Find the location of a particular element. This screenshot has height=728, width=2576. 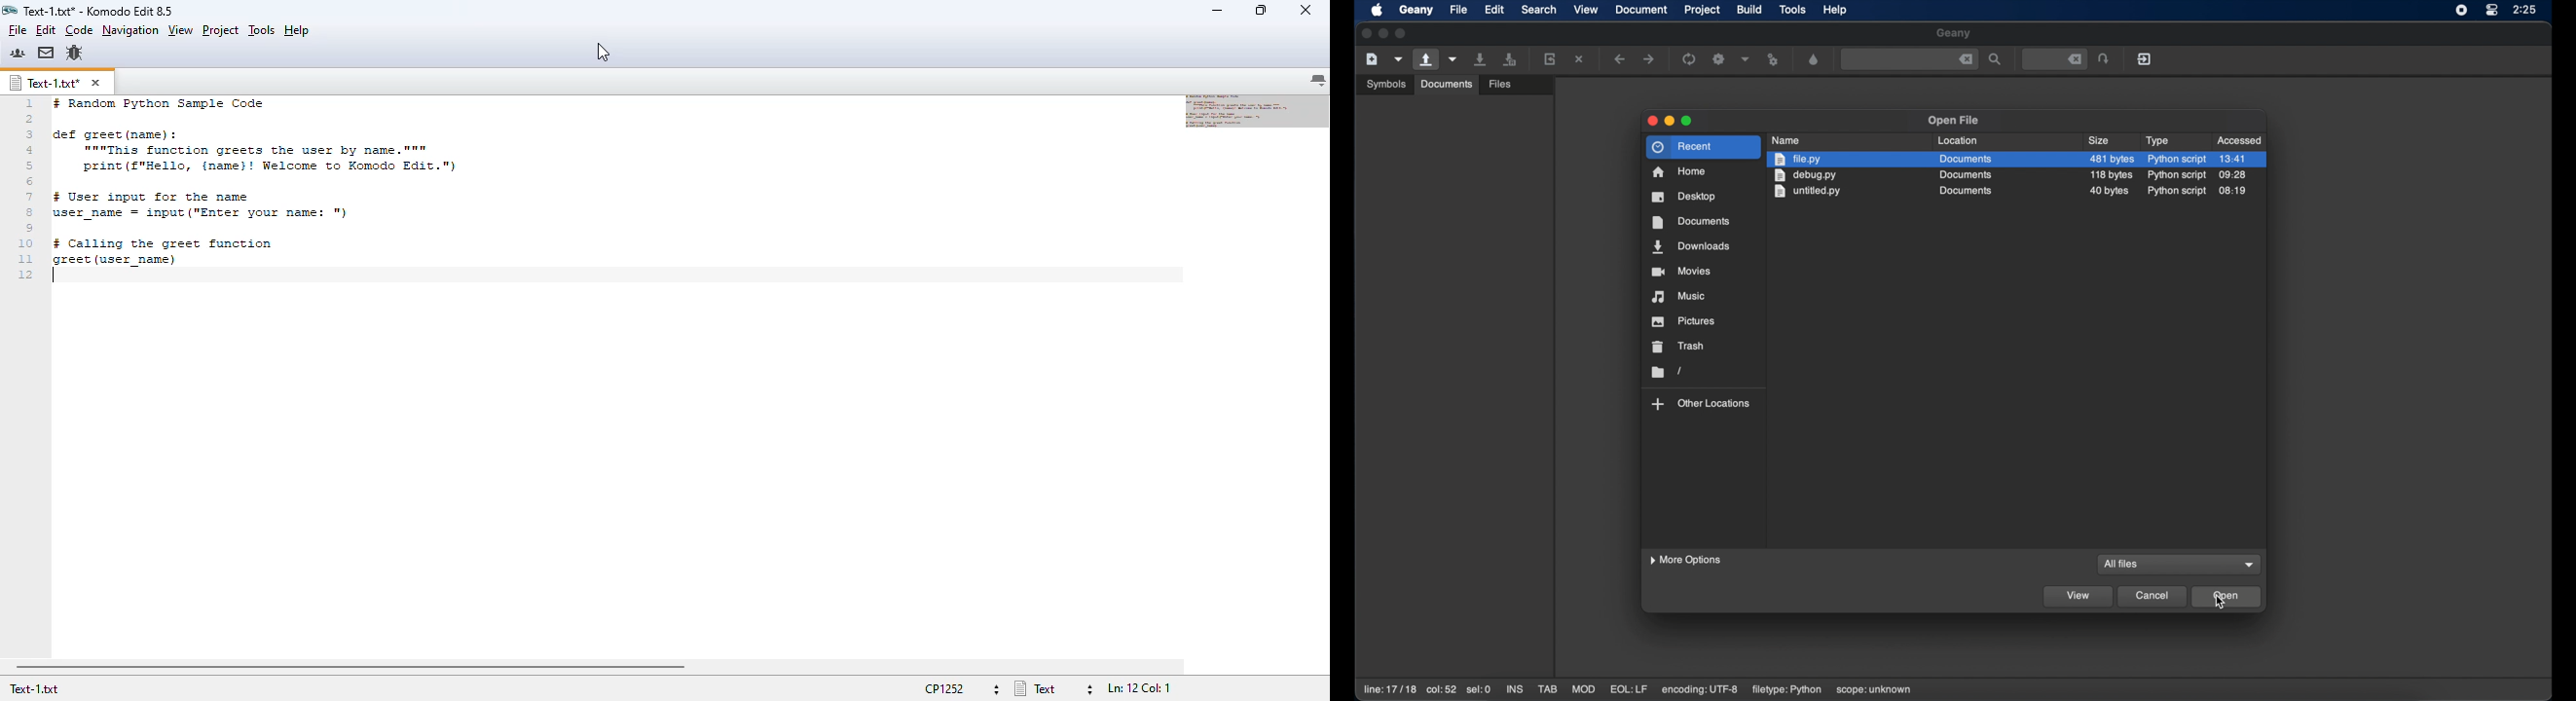

trash is located at coordinates (1680, 347).